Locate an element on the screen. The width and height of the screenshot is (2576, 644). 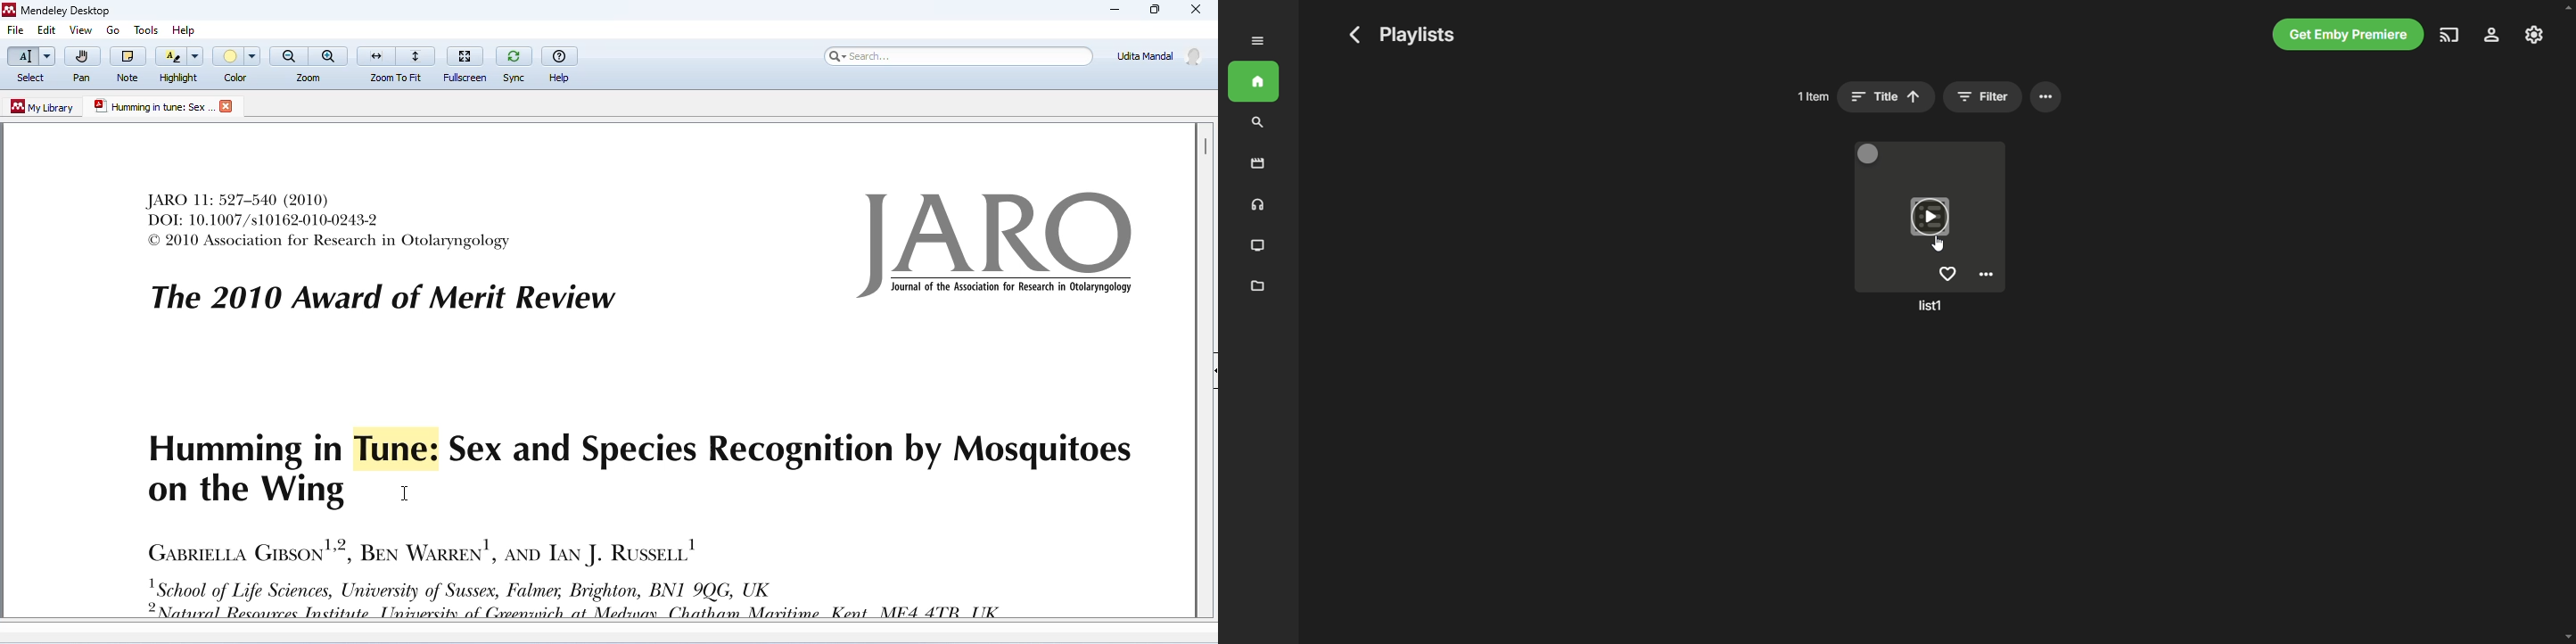
fullscreen is located at coordinates (467, 62).